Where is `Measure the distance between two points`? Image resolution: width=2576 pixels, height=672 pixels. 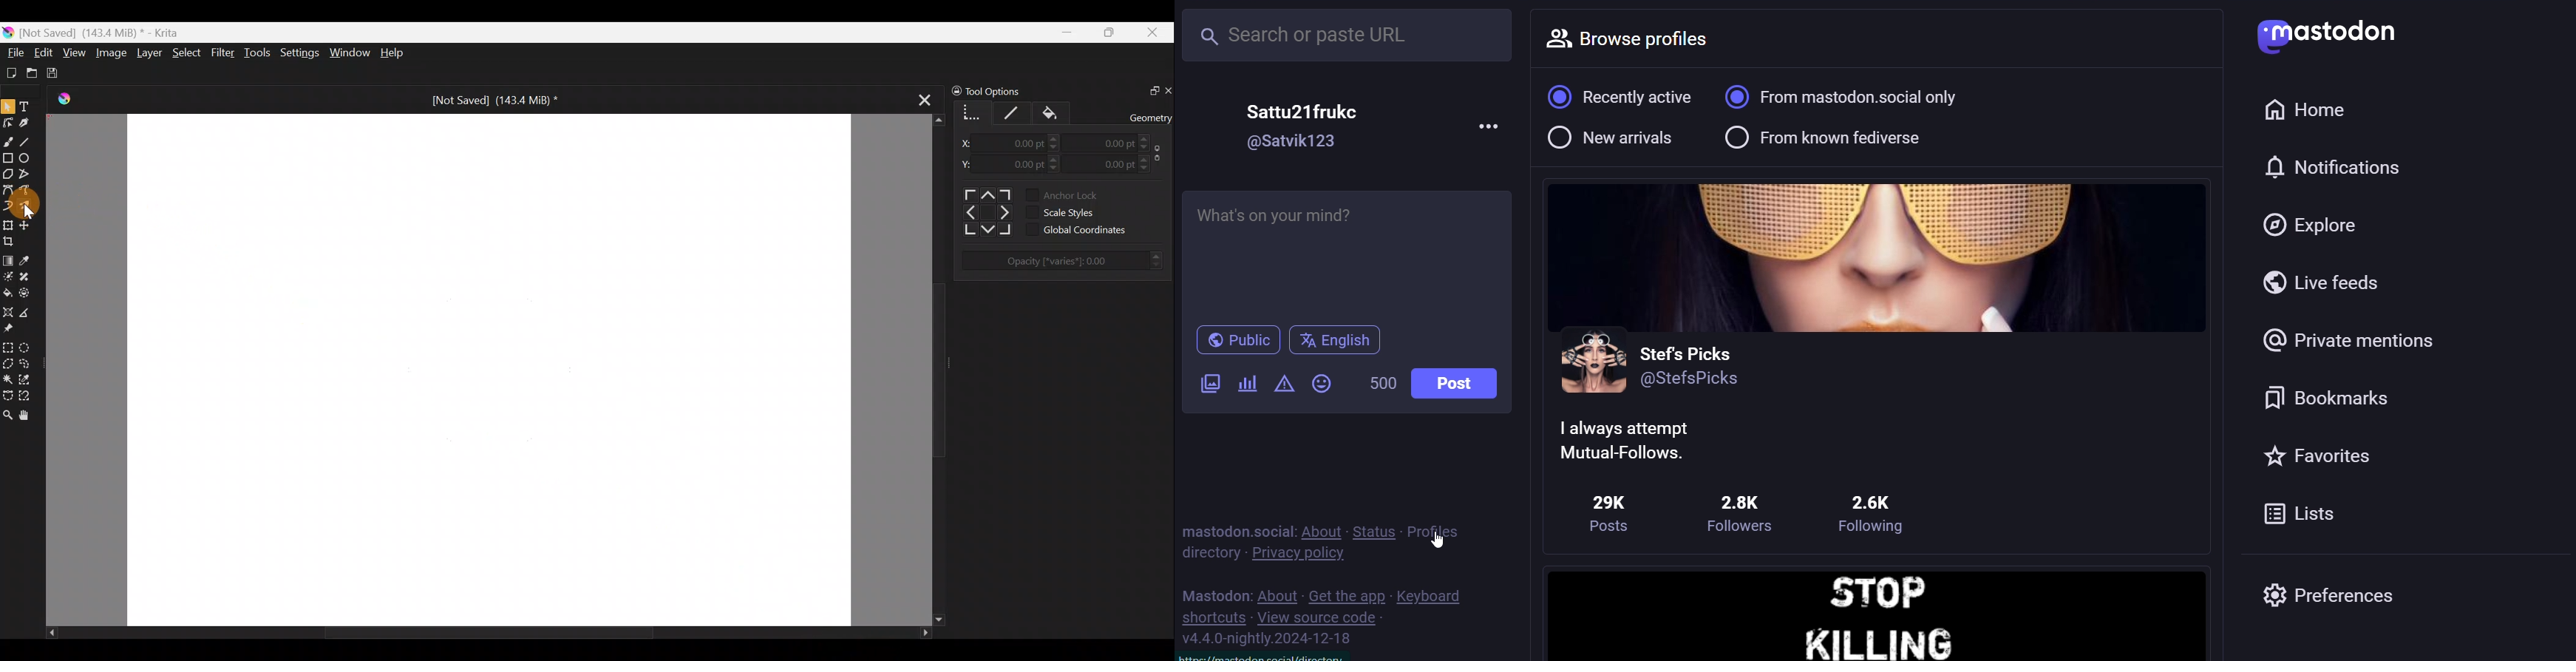
Measure the distance between two points is located at coordinates (29, 311).